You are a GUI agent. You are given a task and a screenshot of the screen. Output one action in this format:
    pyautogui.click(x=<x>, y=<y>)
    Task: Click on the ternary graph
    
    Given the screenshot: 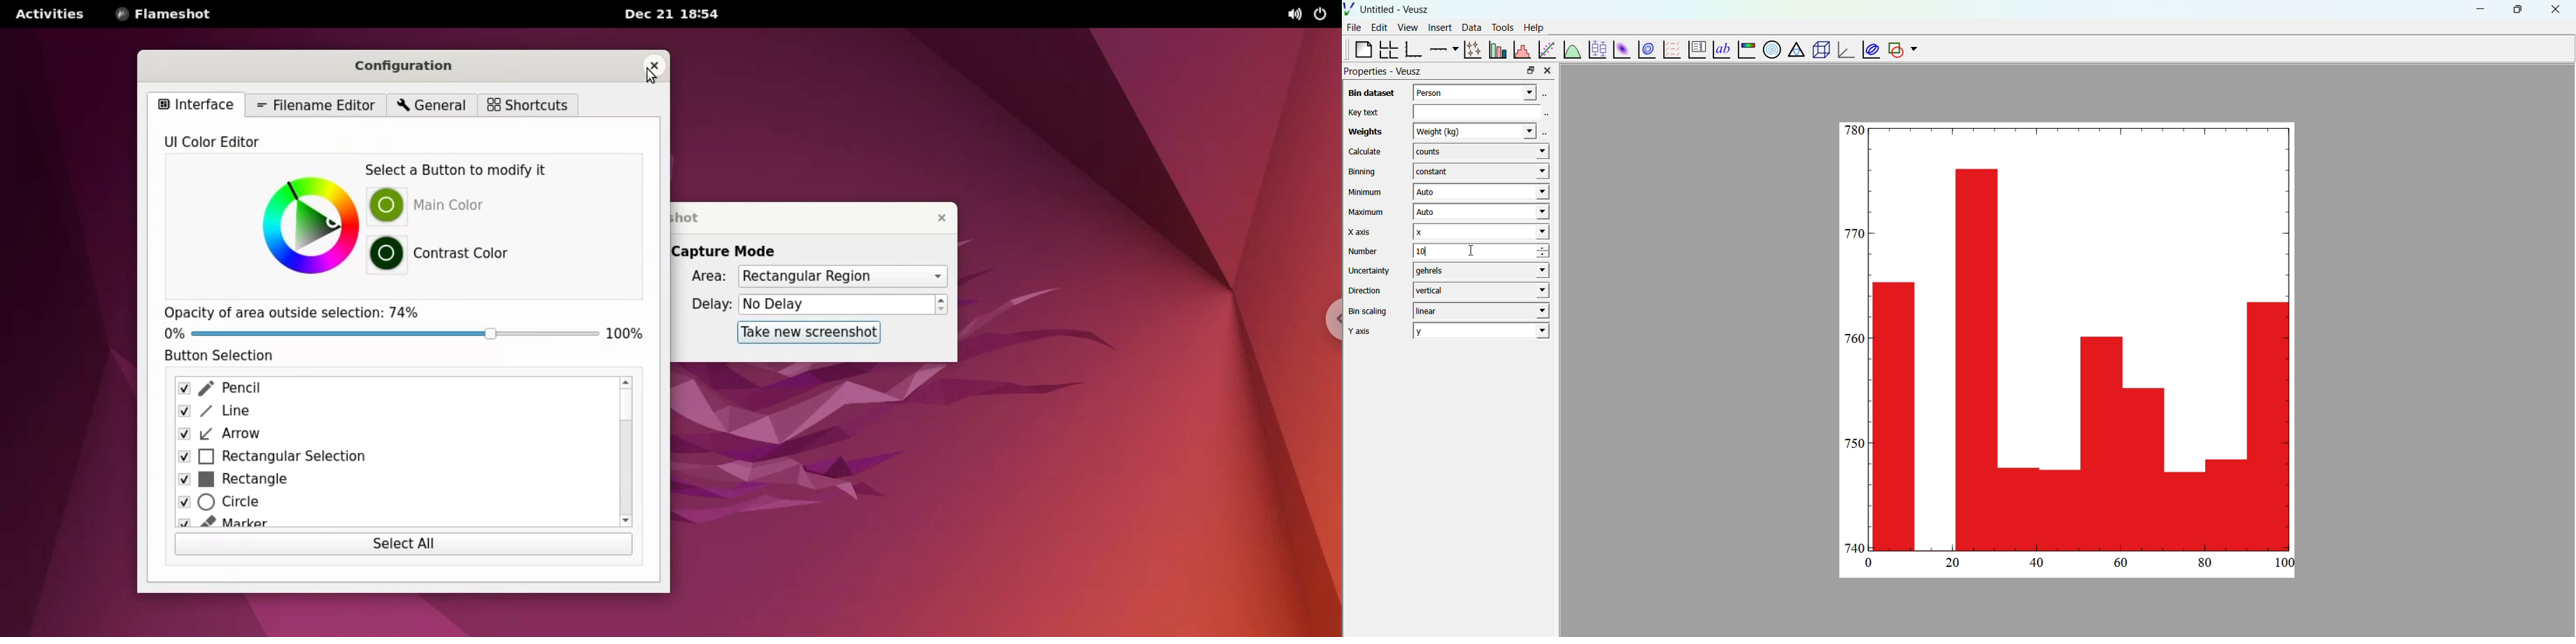 What is the action you would take?
    pyautogui.click(x=1795, y=51)
    